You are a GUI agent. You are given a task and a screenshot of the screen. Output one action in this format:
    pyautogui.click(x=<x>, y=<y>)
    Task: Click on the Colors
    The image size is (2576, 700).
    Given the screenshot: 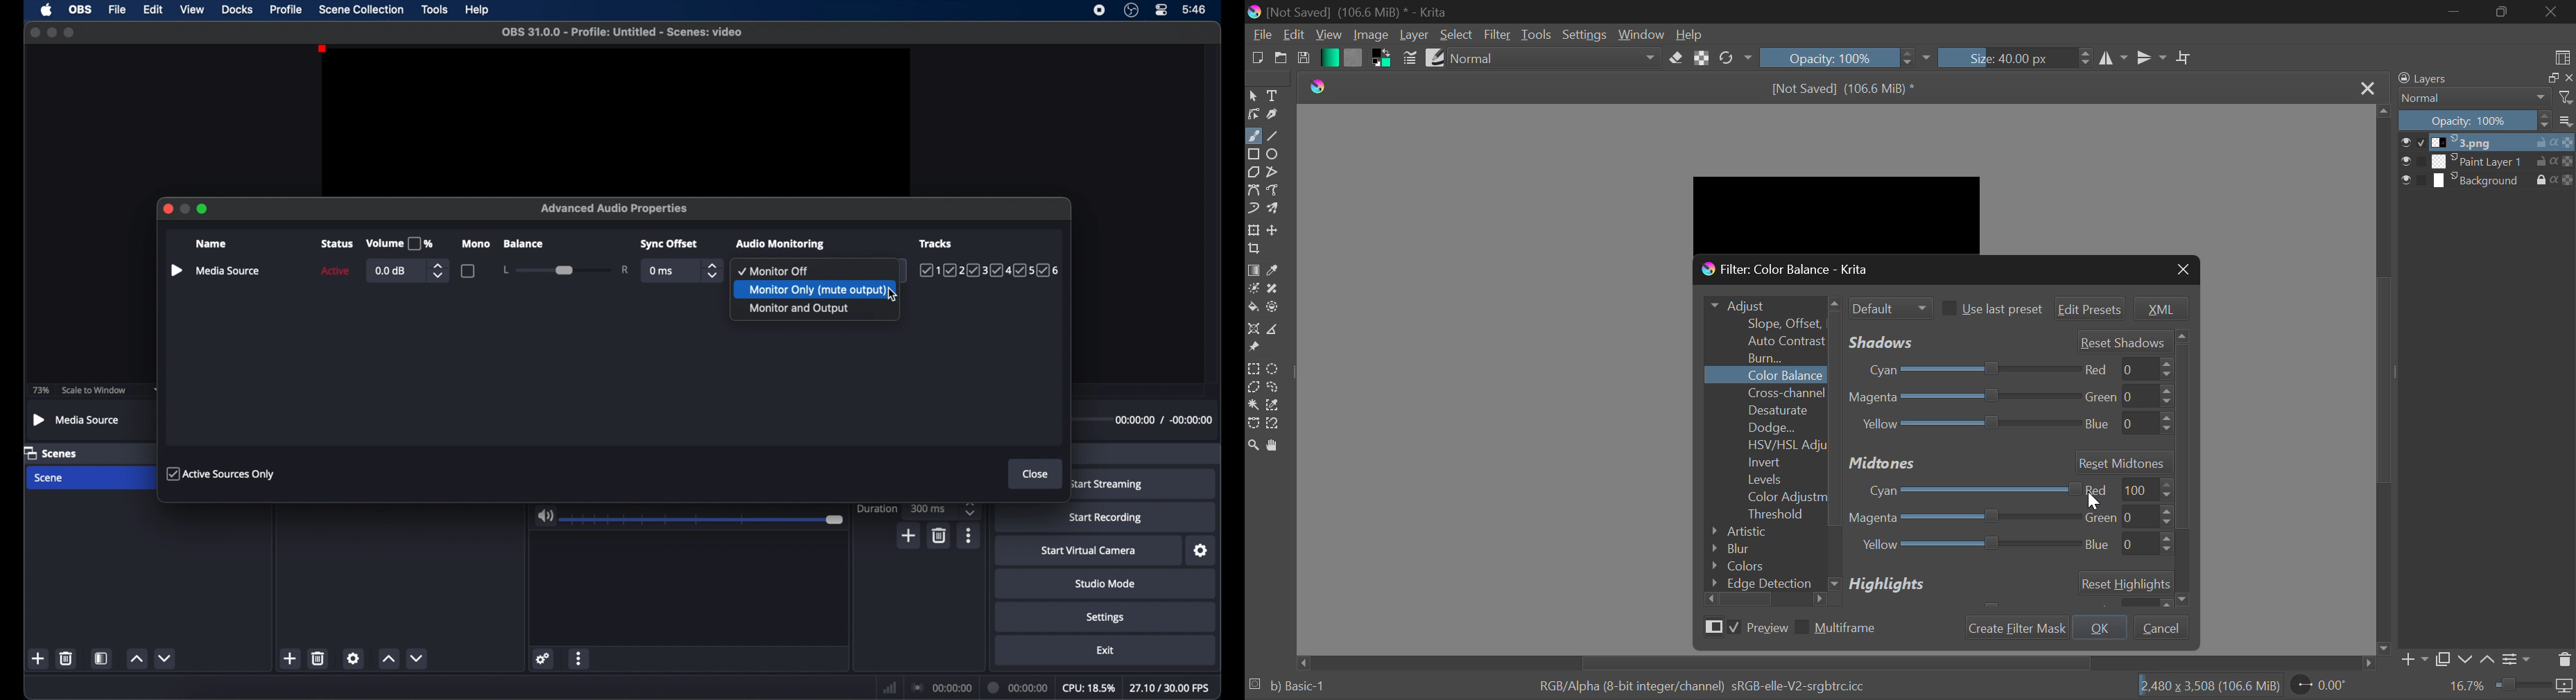 What is the action you would take?
    pyautogui.click(x=1761, y=566)
    